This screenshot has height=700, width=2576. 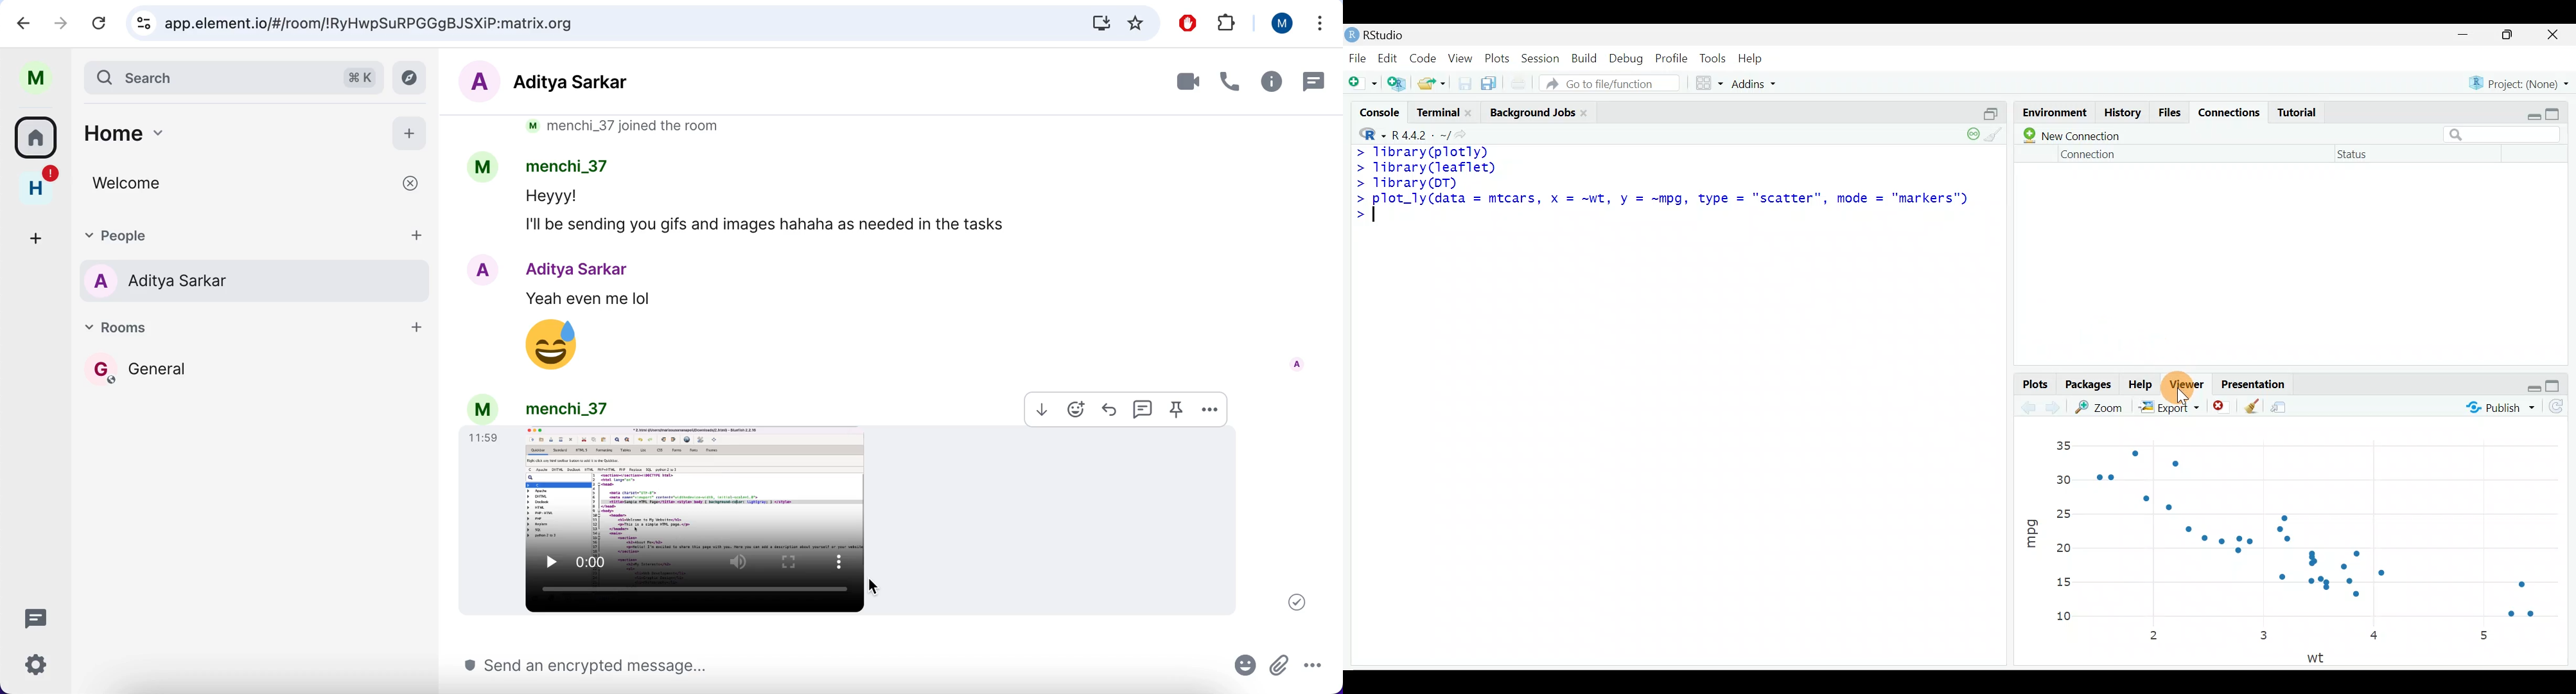 I want to click on Build, so click(x=1585, y=58).